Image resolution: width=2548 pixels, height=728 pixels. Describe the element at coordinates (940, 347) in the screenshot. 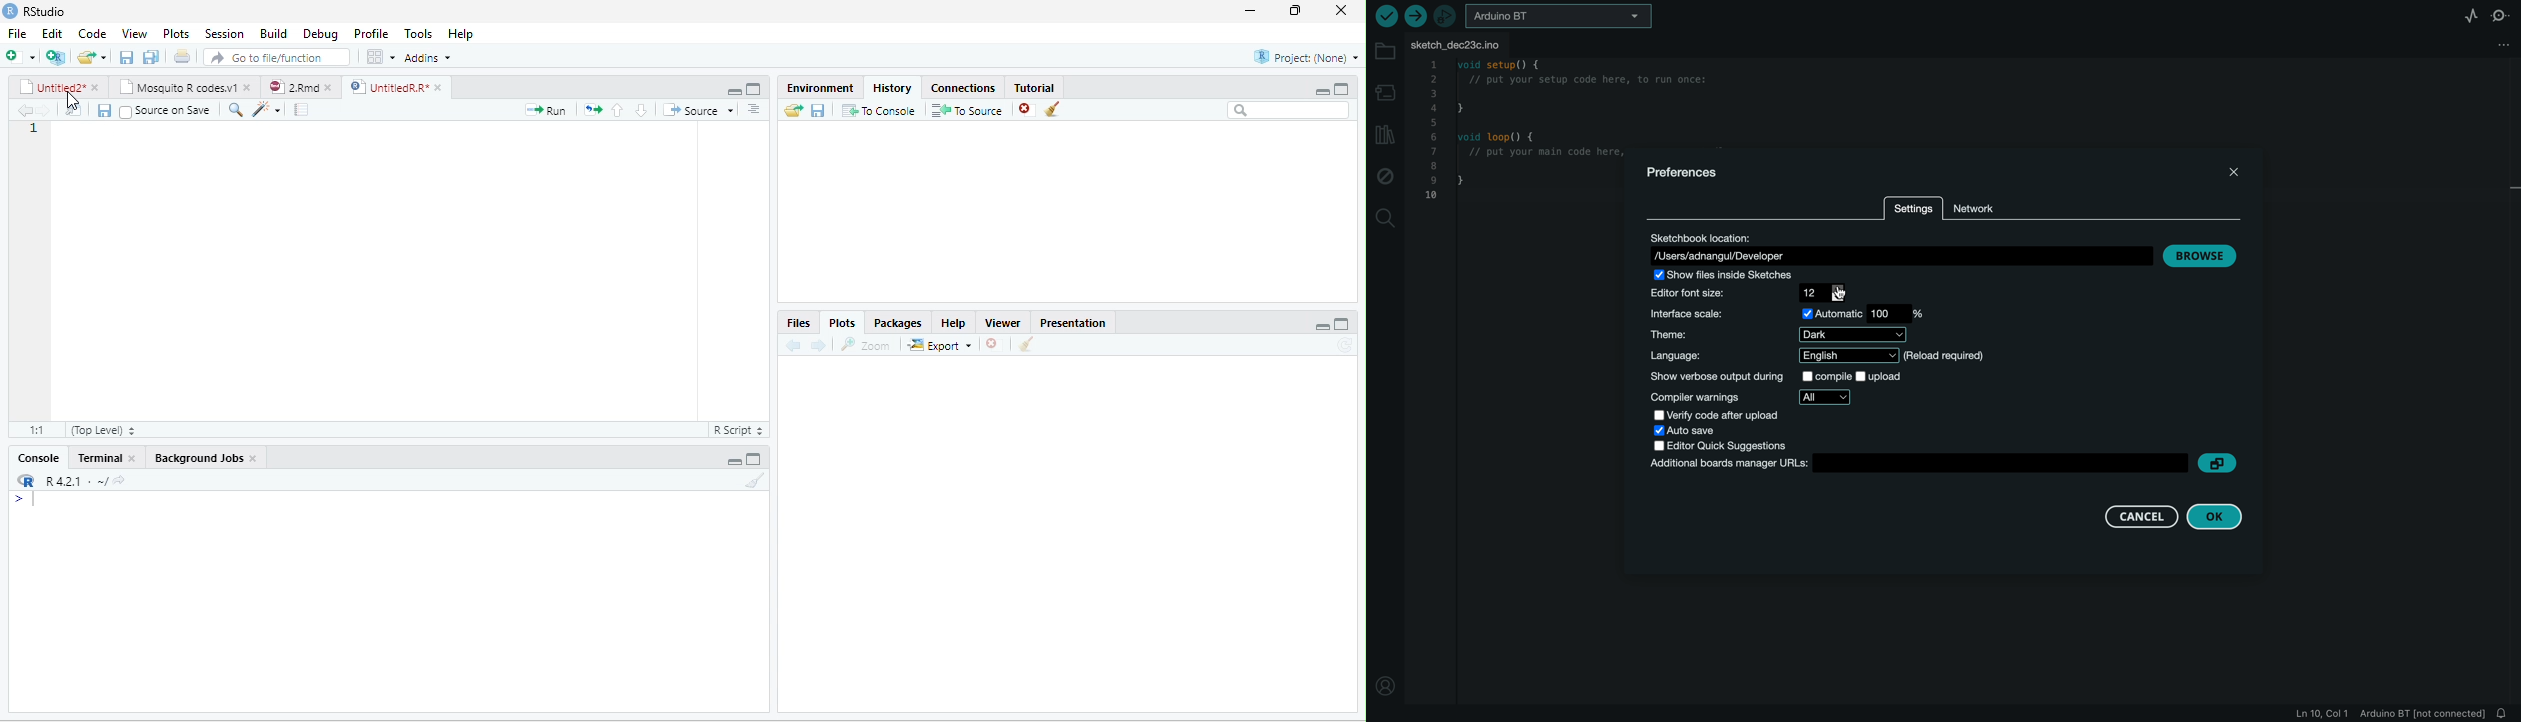

I see `export` at that location.